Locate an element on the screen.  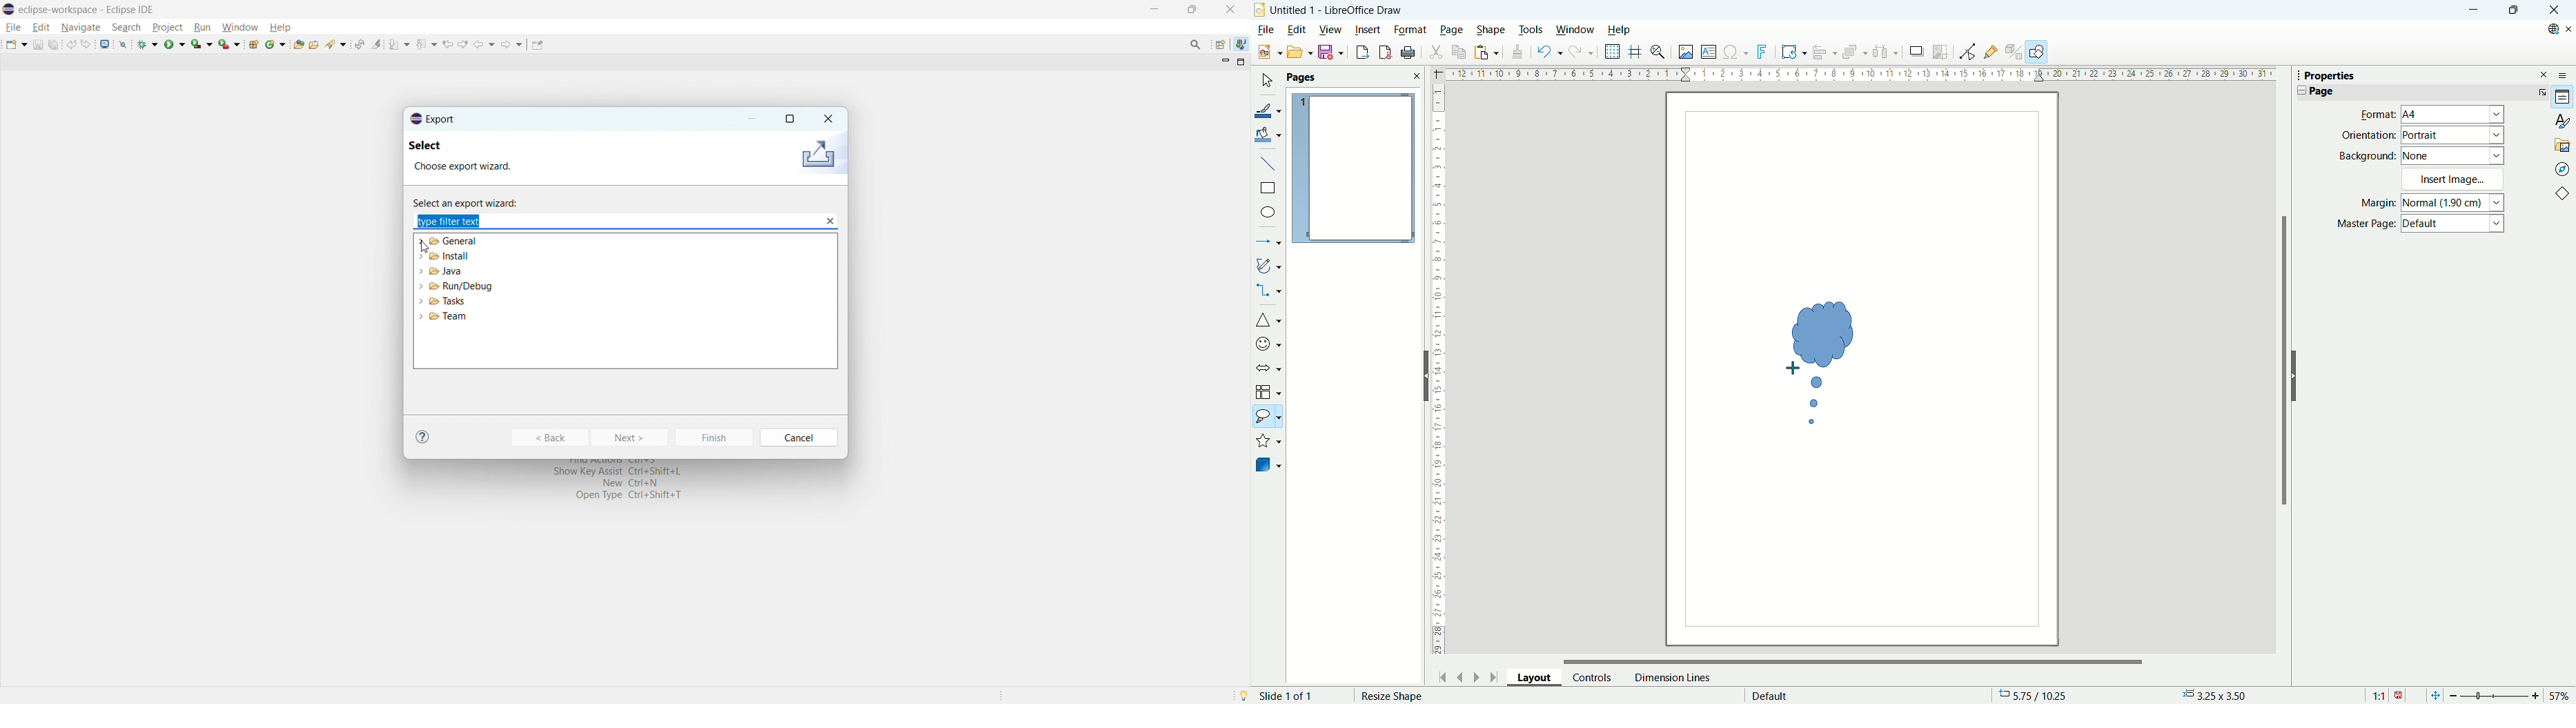
maximize view is located at coordinates (1242, 62).